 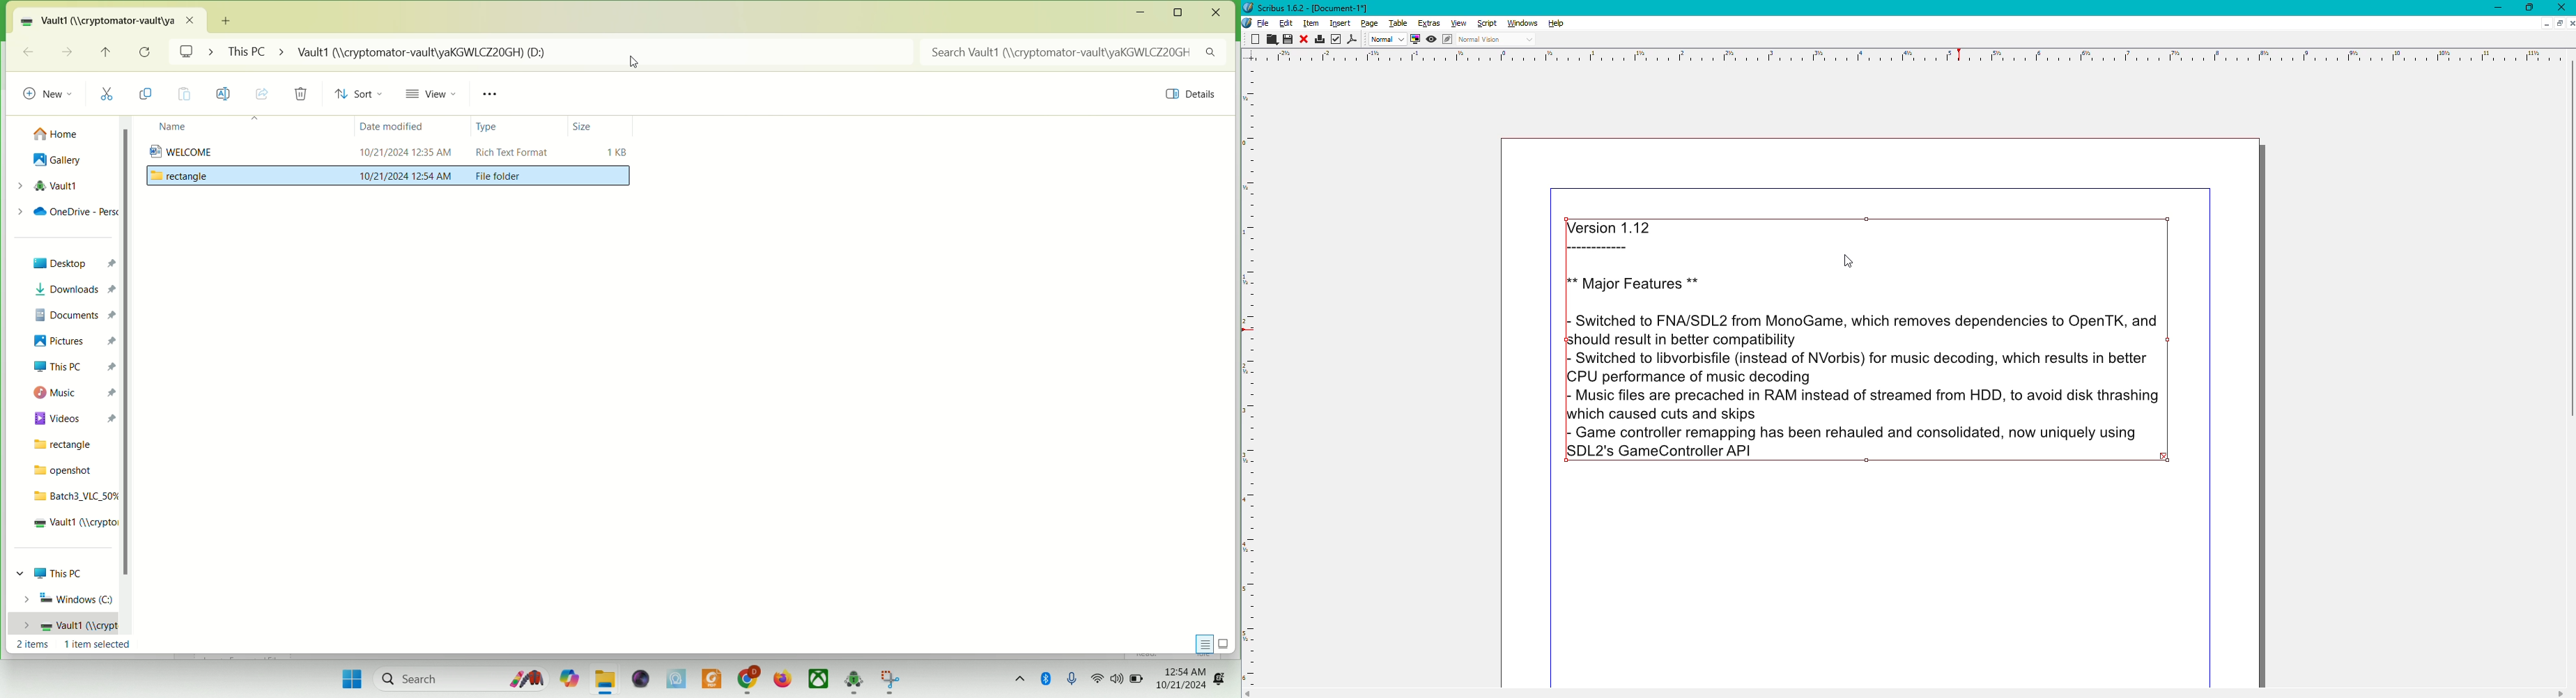 What do you see at coordinates (1430, 41) in the screenshot?
I see `View` at bounding box center [1430, 41].